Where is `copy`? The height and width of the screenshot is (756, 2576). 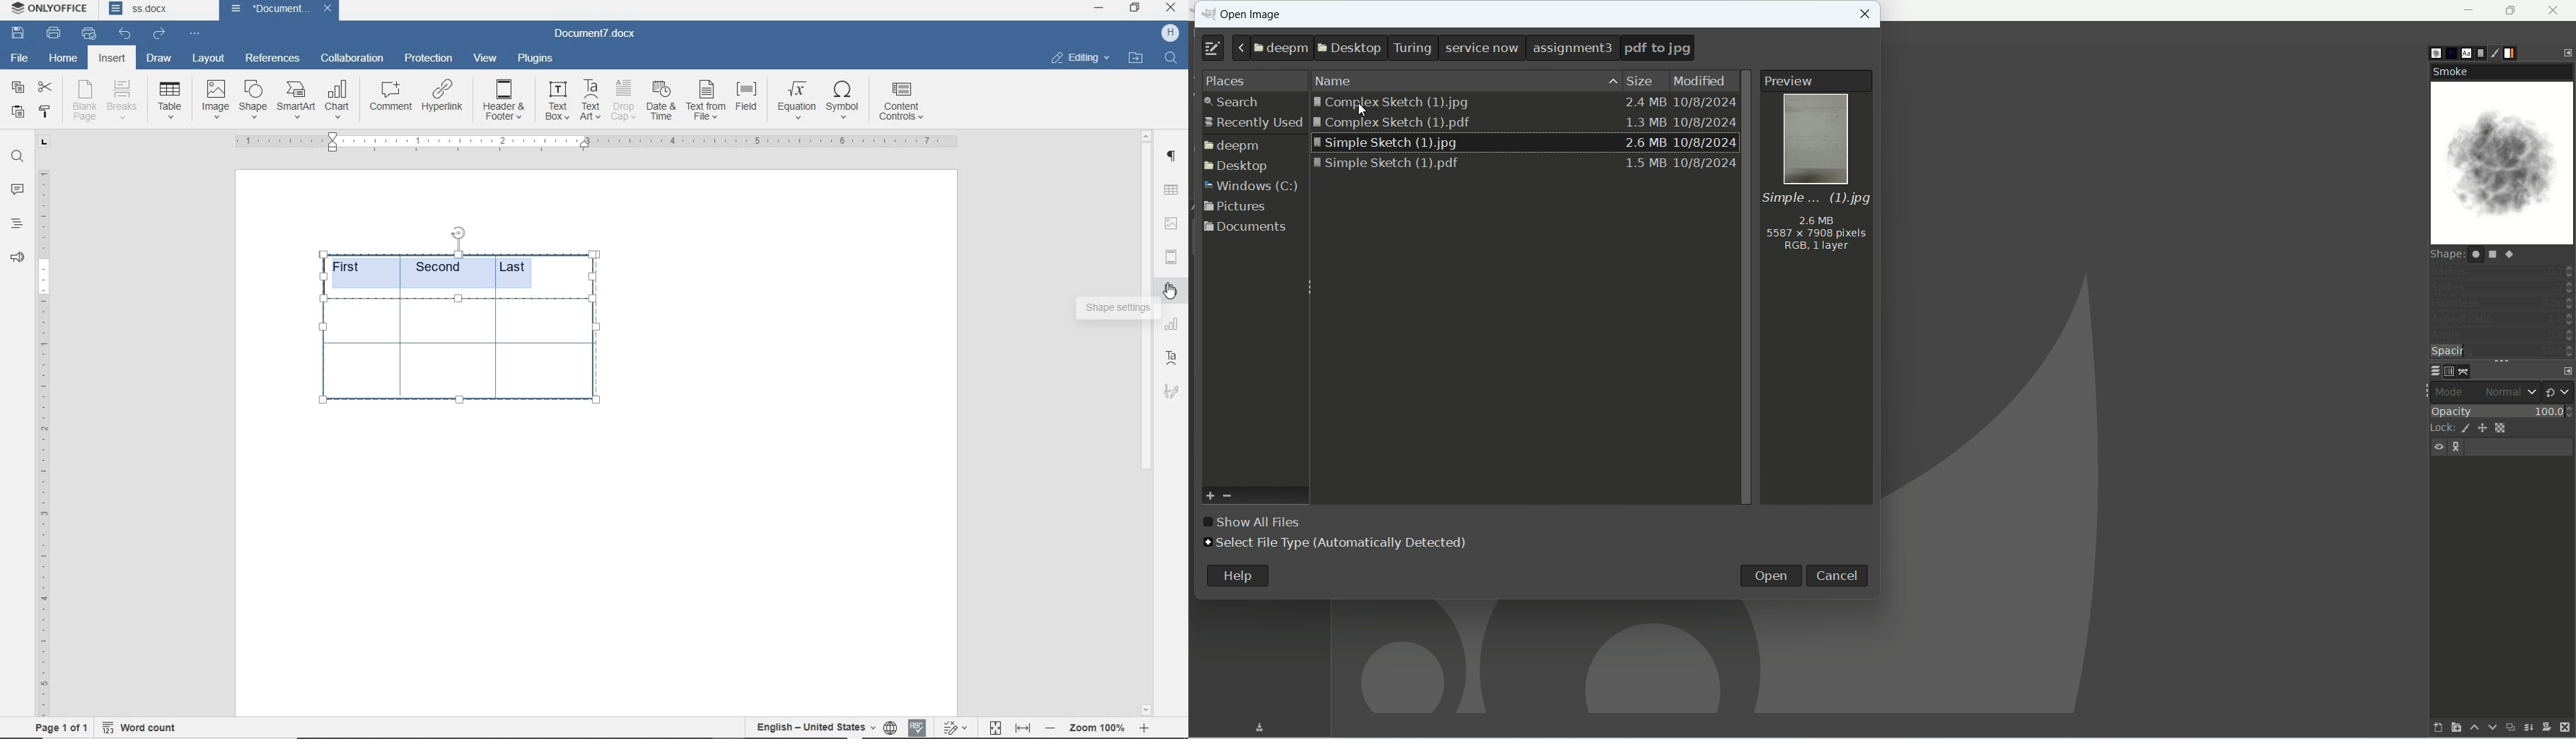 copy is located at coordinates (17, 88).